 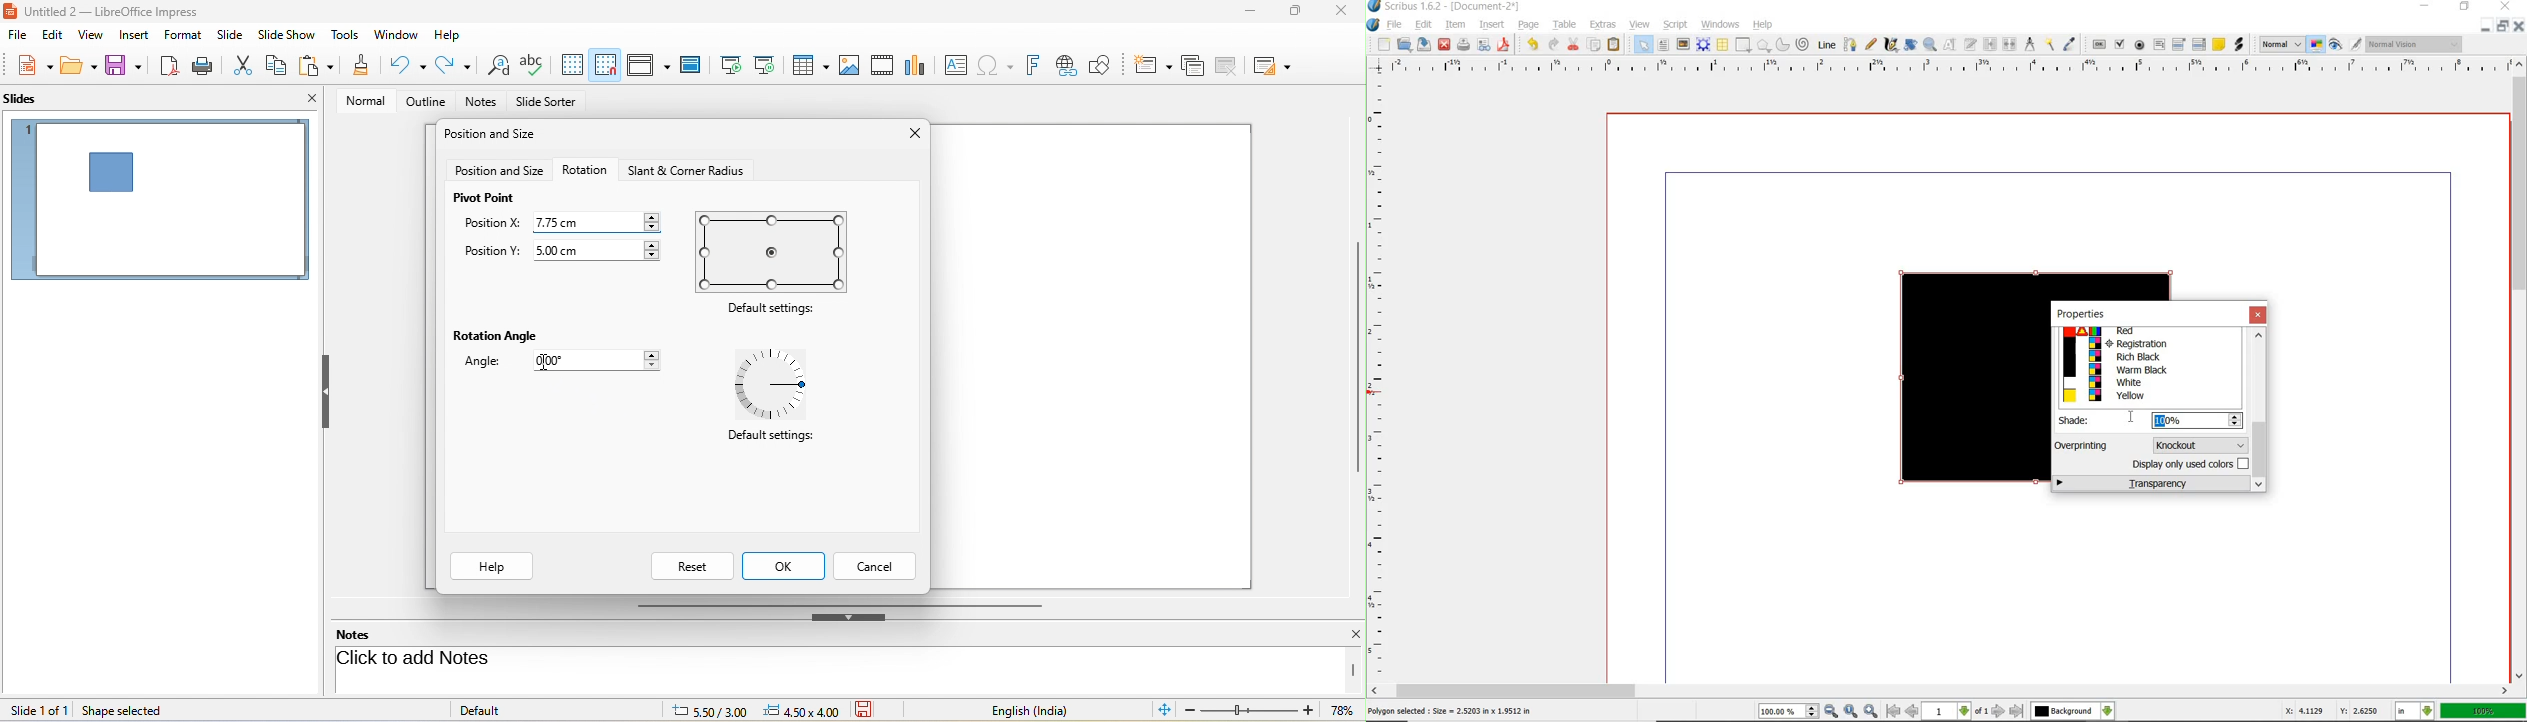 What do you see at coordinates (1381, 378) in the screenshot?
I see `ruler` at bounding box center [1381, 378].